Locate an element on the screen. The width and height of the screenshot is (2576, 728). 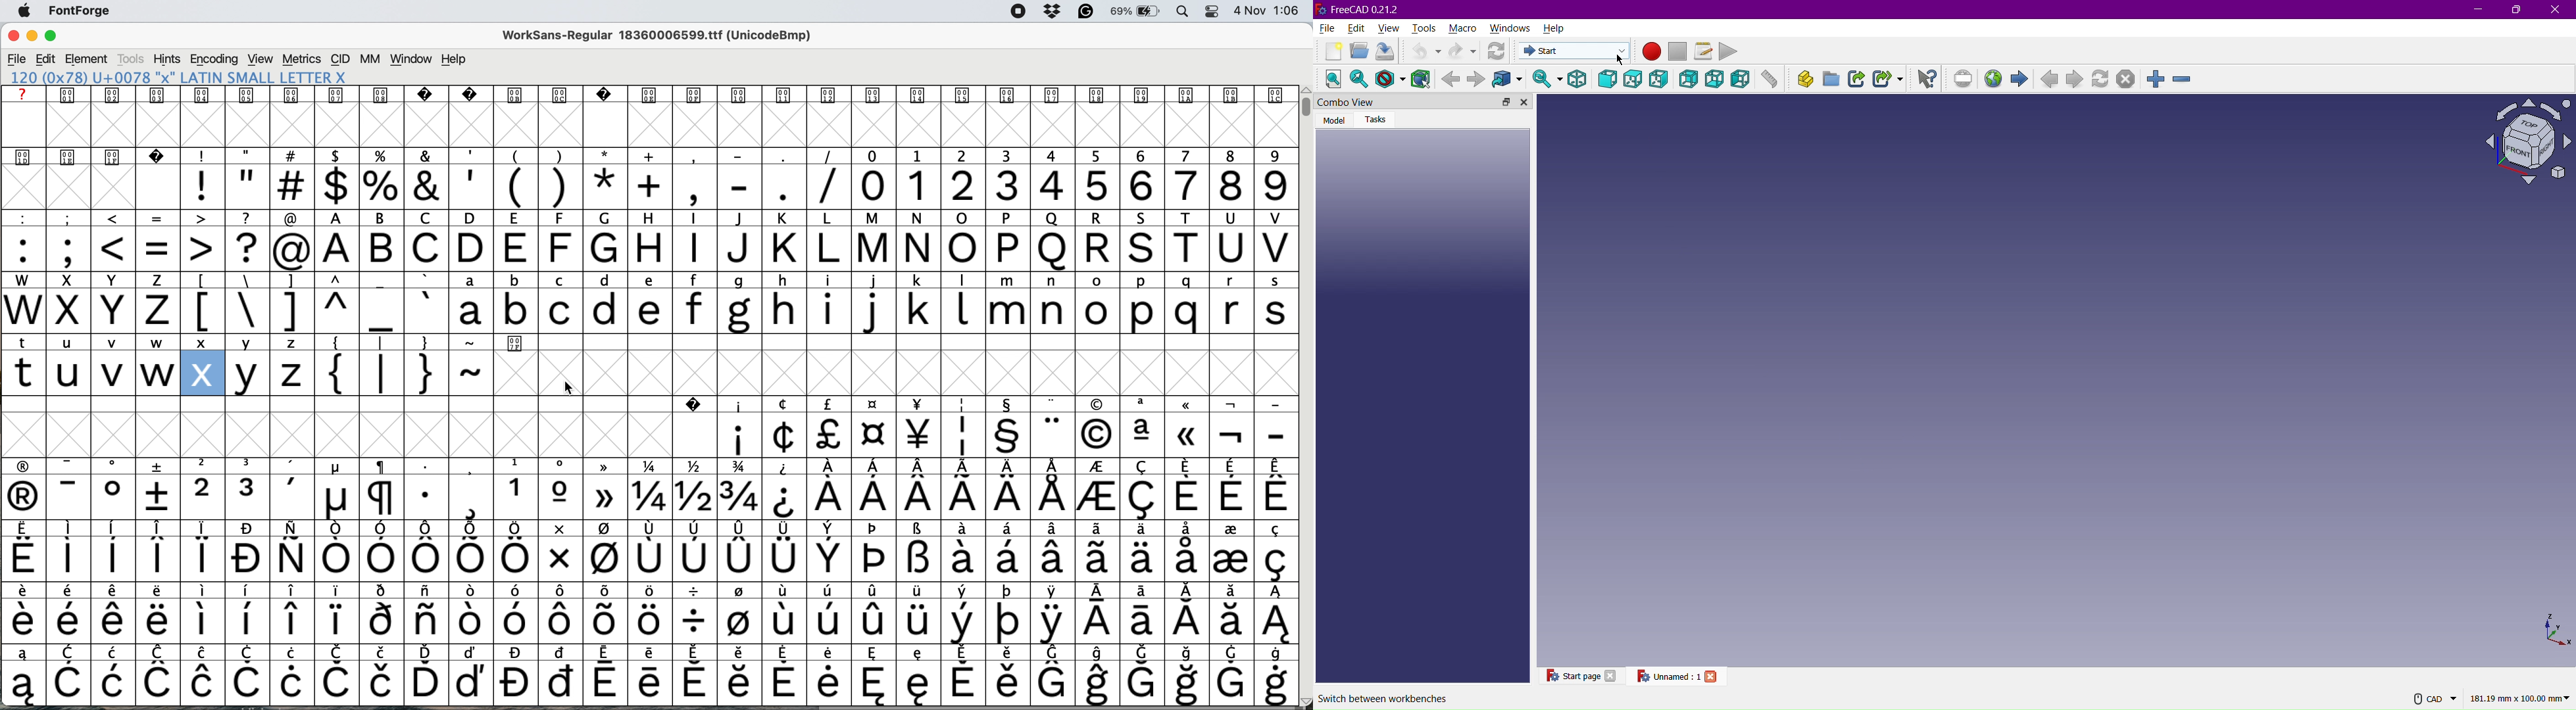
special characters is located at coordinates (647, 683).